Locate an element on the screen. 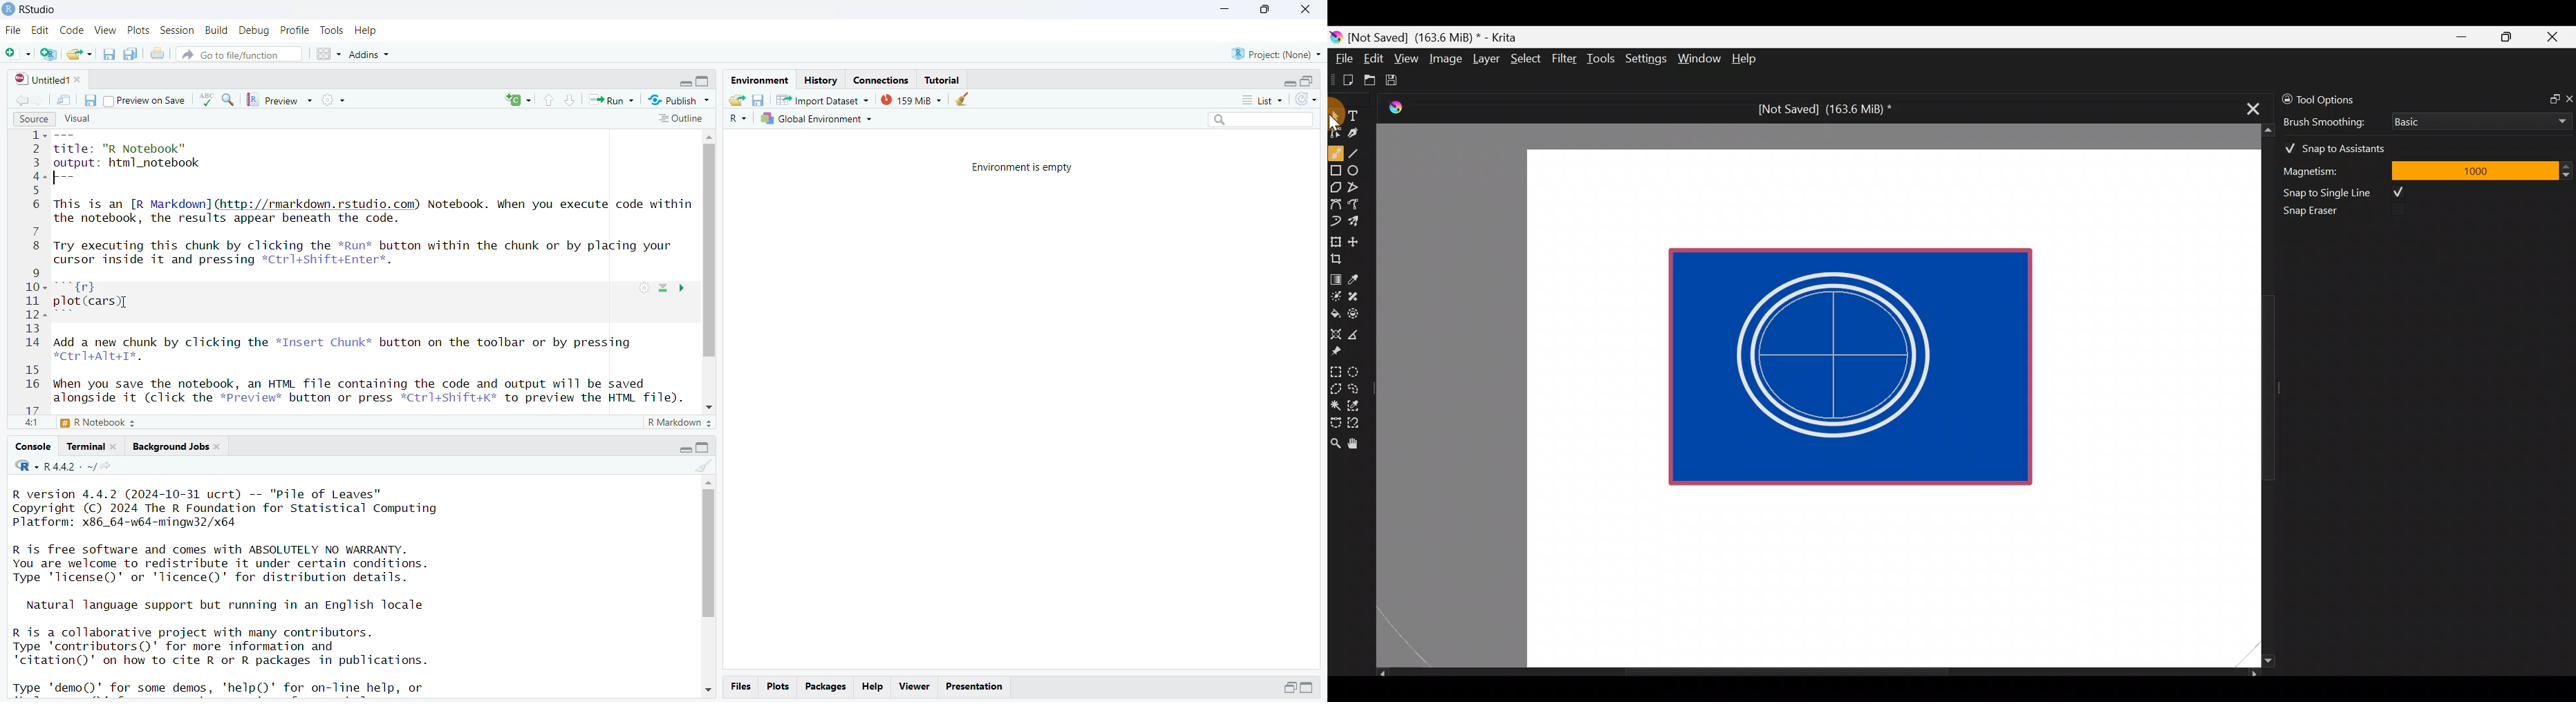 This screenshot has width=2576, height=728. load workspace is located at coordinates (736, 99).